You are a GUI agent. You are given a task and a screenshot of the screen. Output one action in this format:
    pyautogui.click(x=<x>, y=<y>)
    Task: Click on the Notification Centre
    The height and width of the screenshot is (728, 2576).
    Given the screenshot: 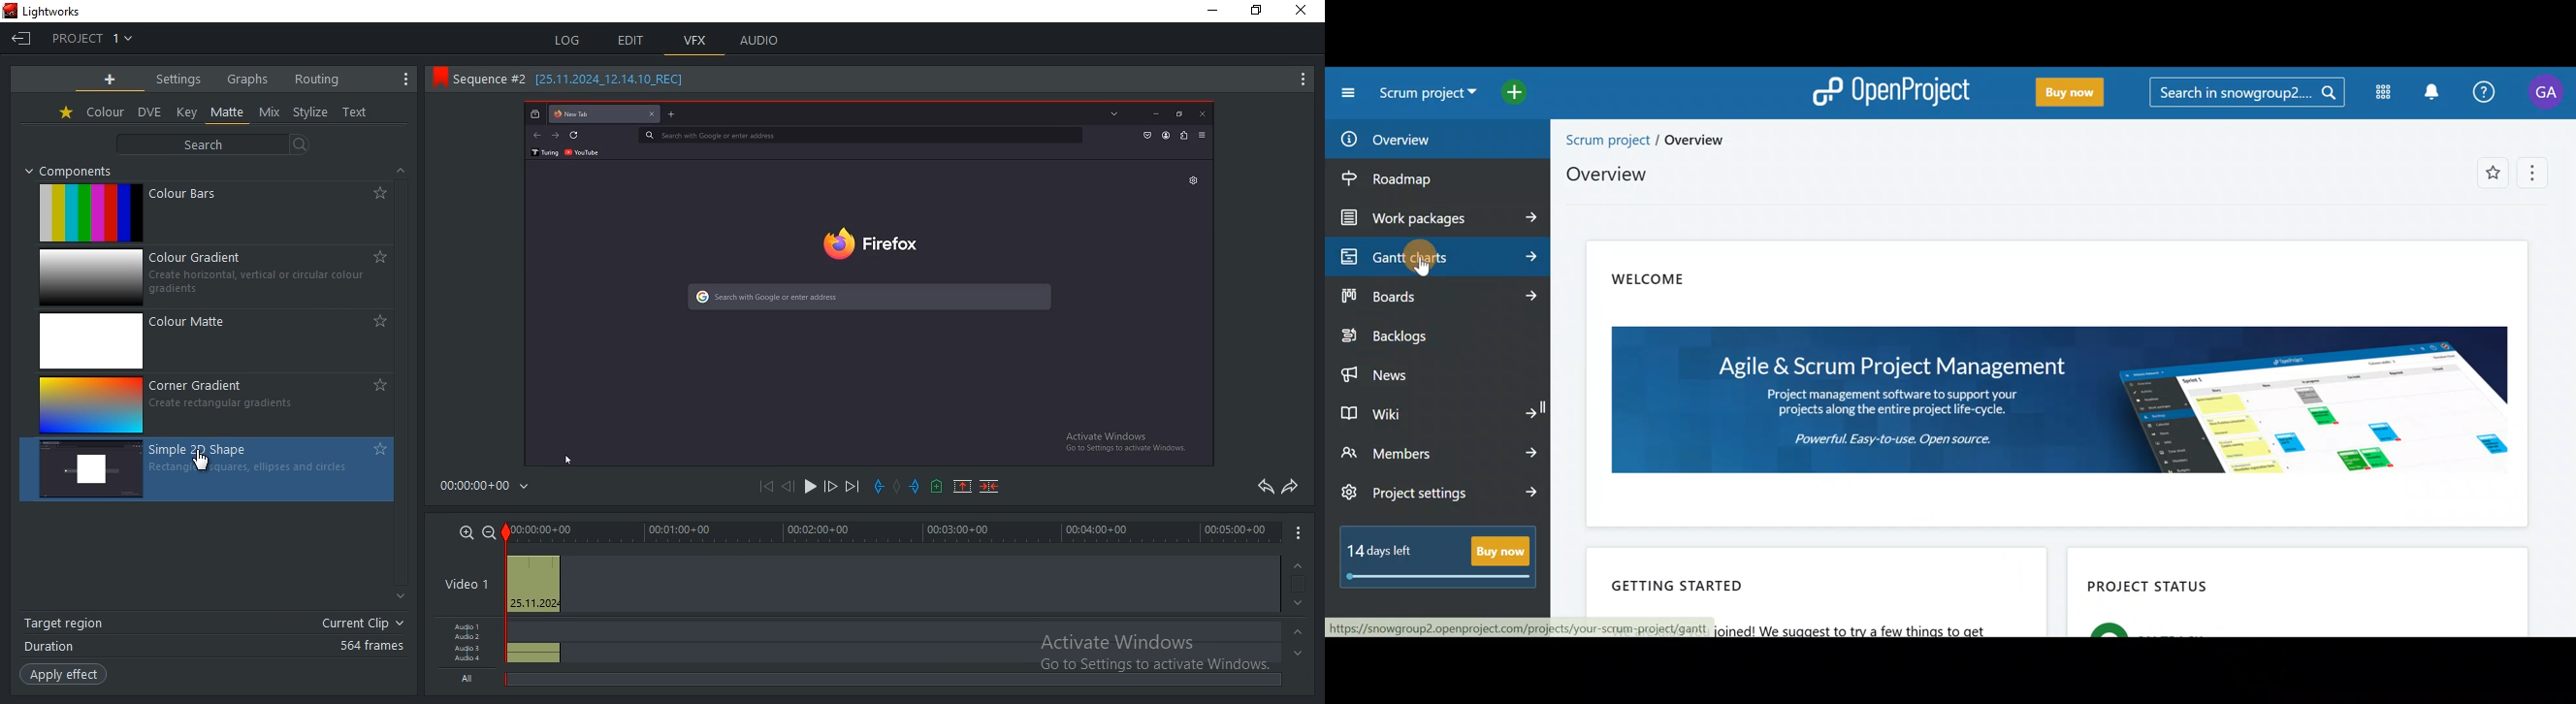 What is the action you would take?
    pyautogui.click(x=2433, y=92)
    